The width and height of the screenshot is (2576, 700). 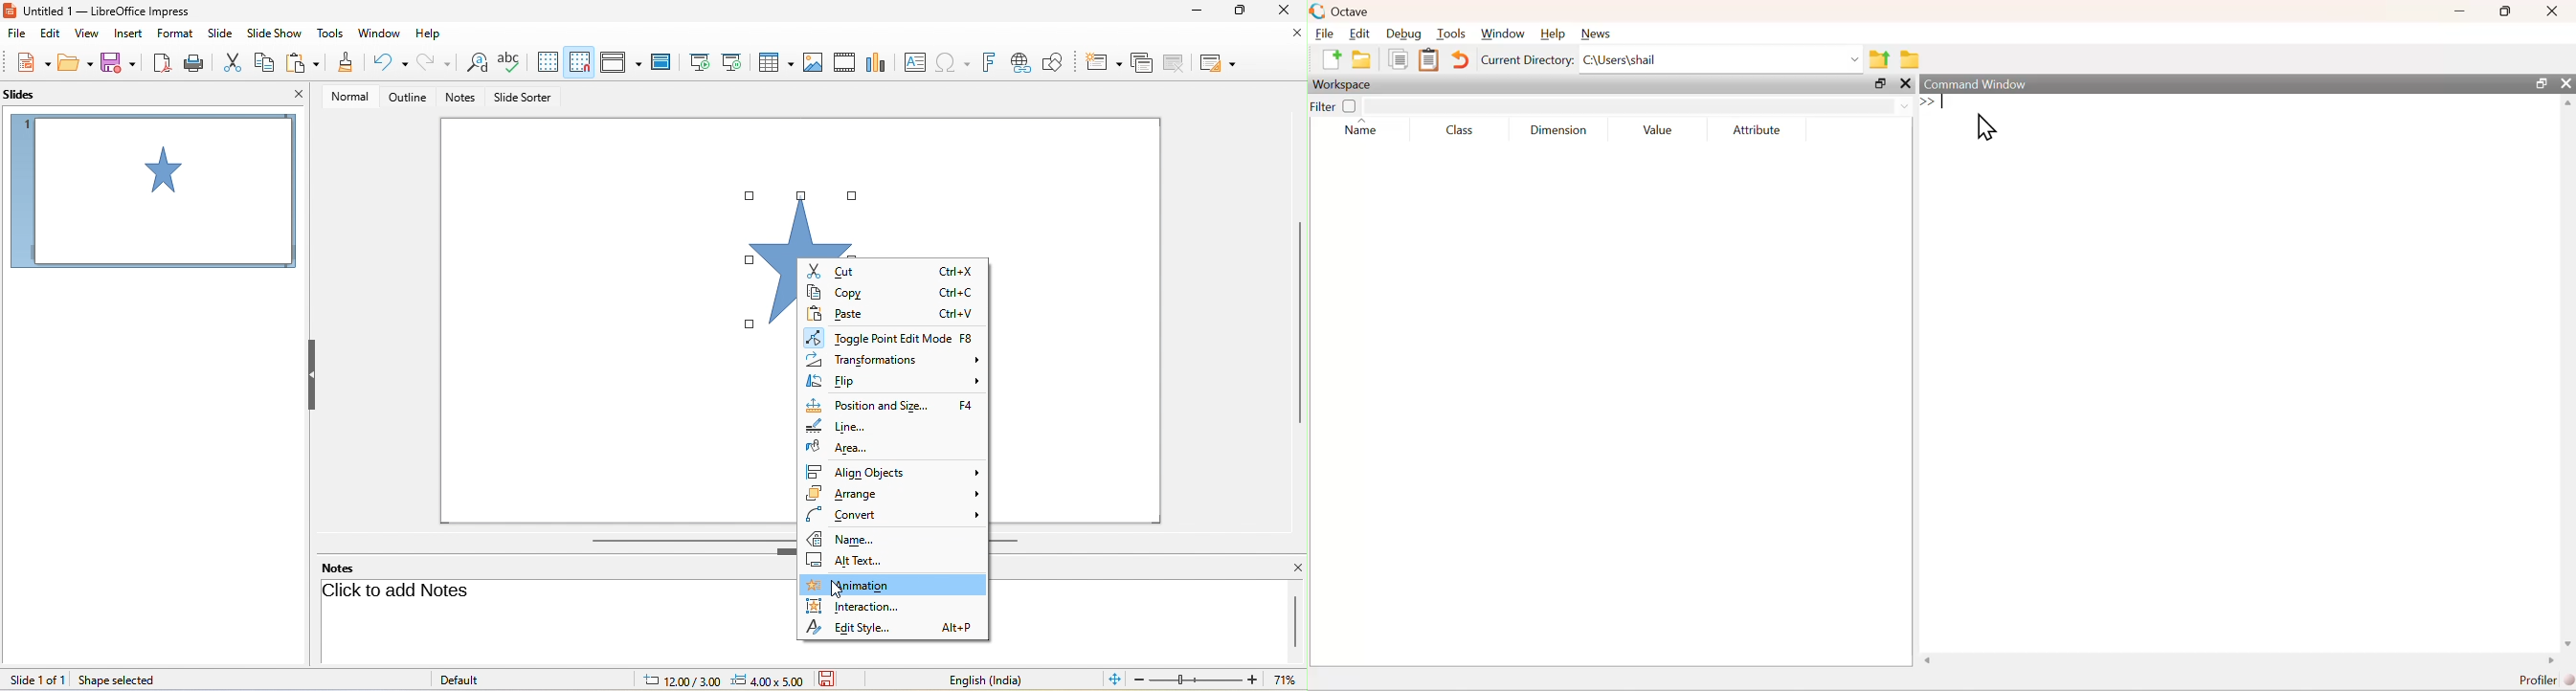 What do you see at coordinates (1595, 34) in the screenshot?
I see `News` at bounding box center [1595, 34].